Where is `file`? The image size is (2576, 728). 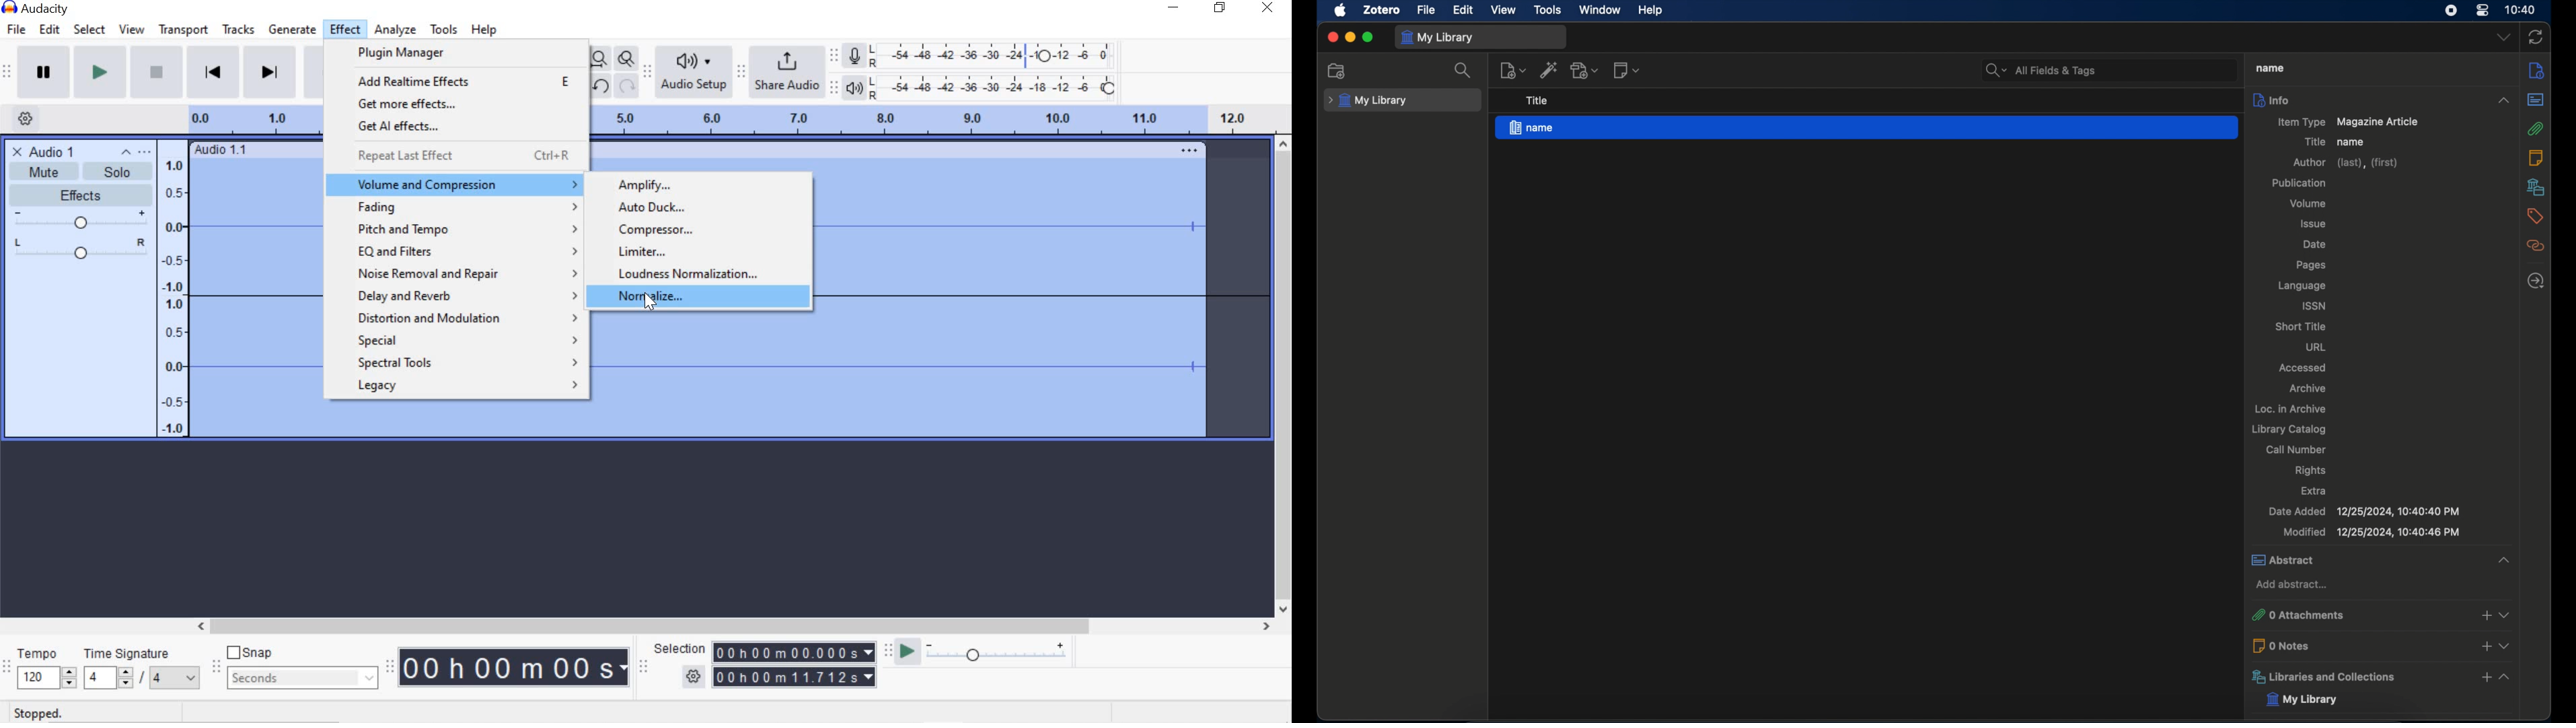
file is located at coordinates (19, 29).